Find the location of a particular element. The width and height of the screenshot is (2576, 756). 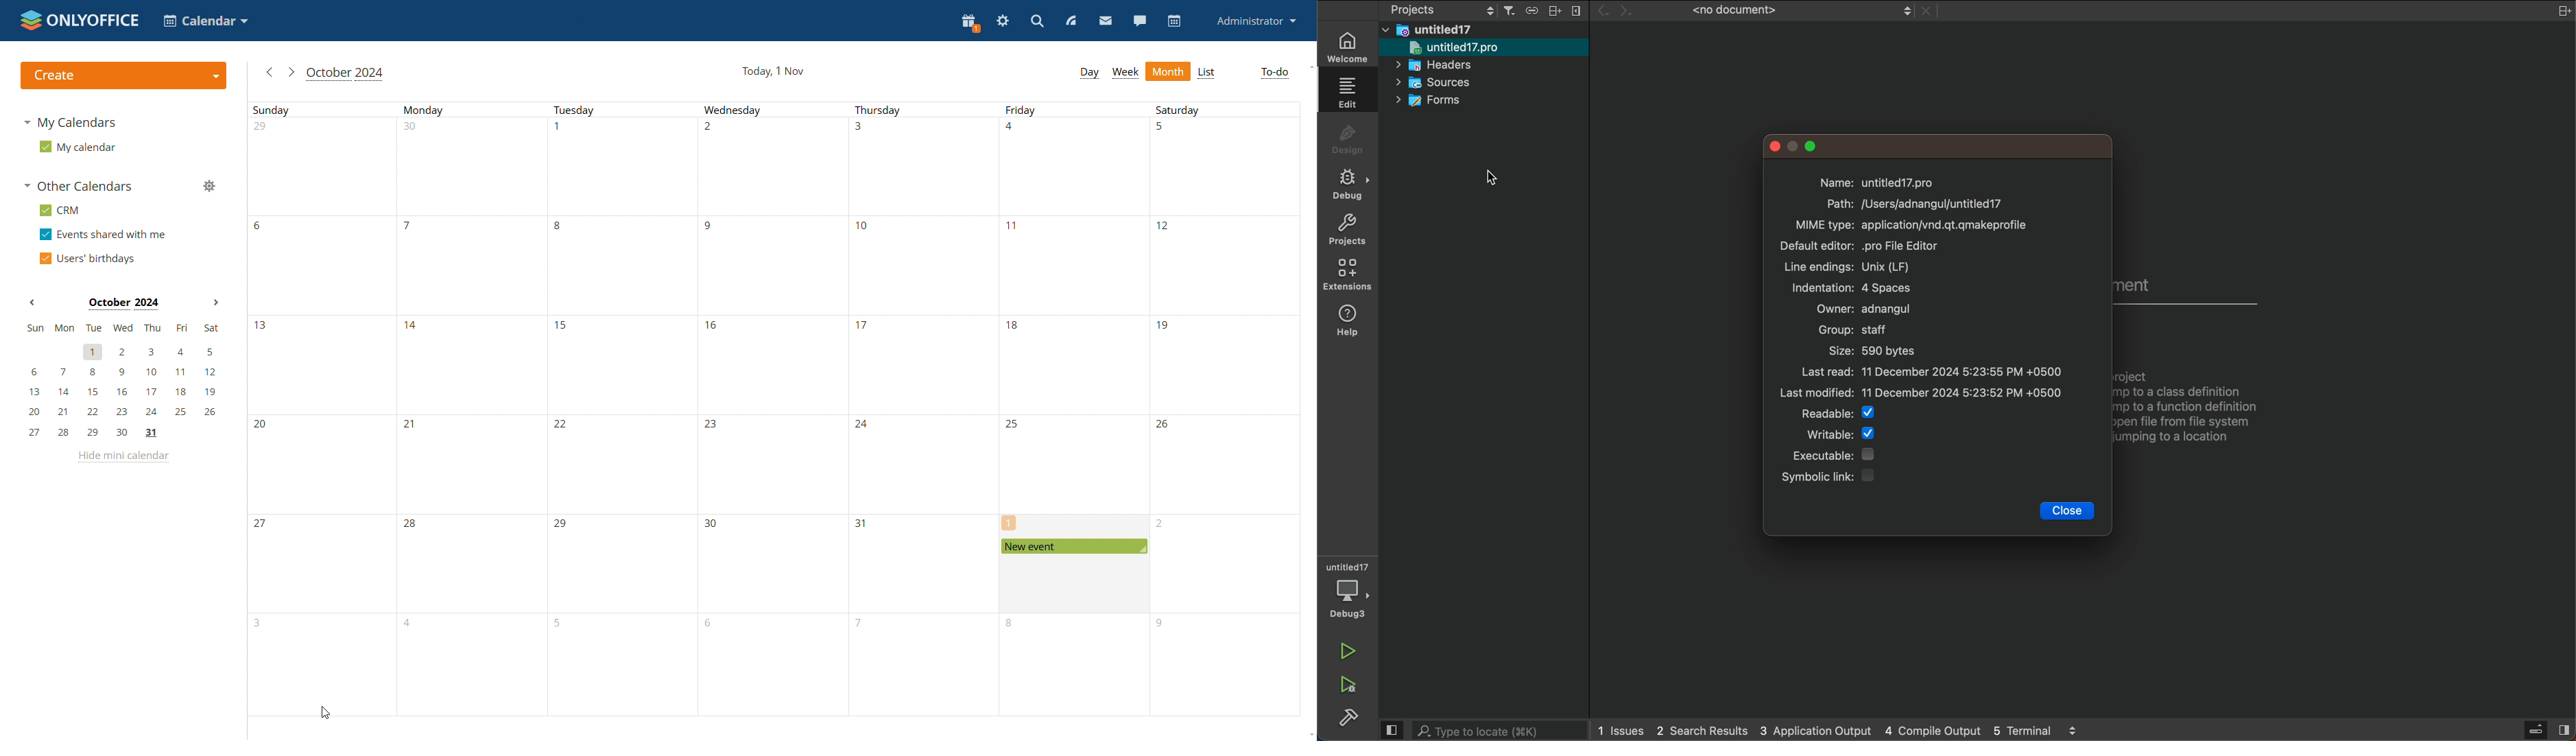

projects is located at coordinates (1349, 229).